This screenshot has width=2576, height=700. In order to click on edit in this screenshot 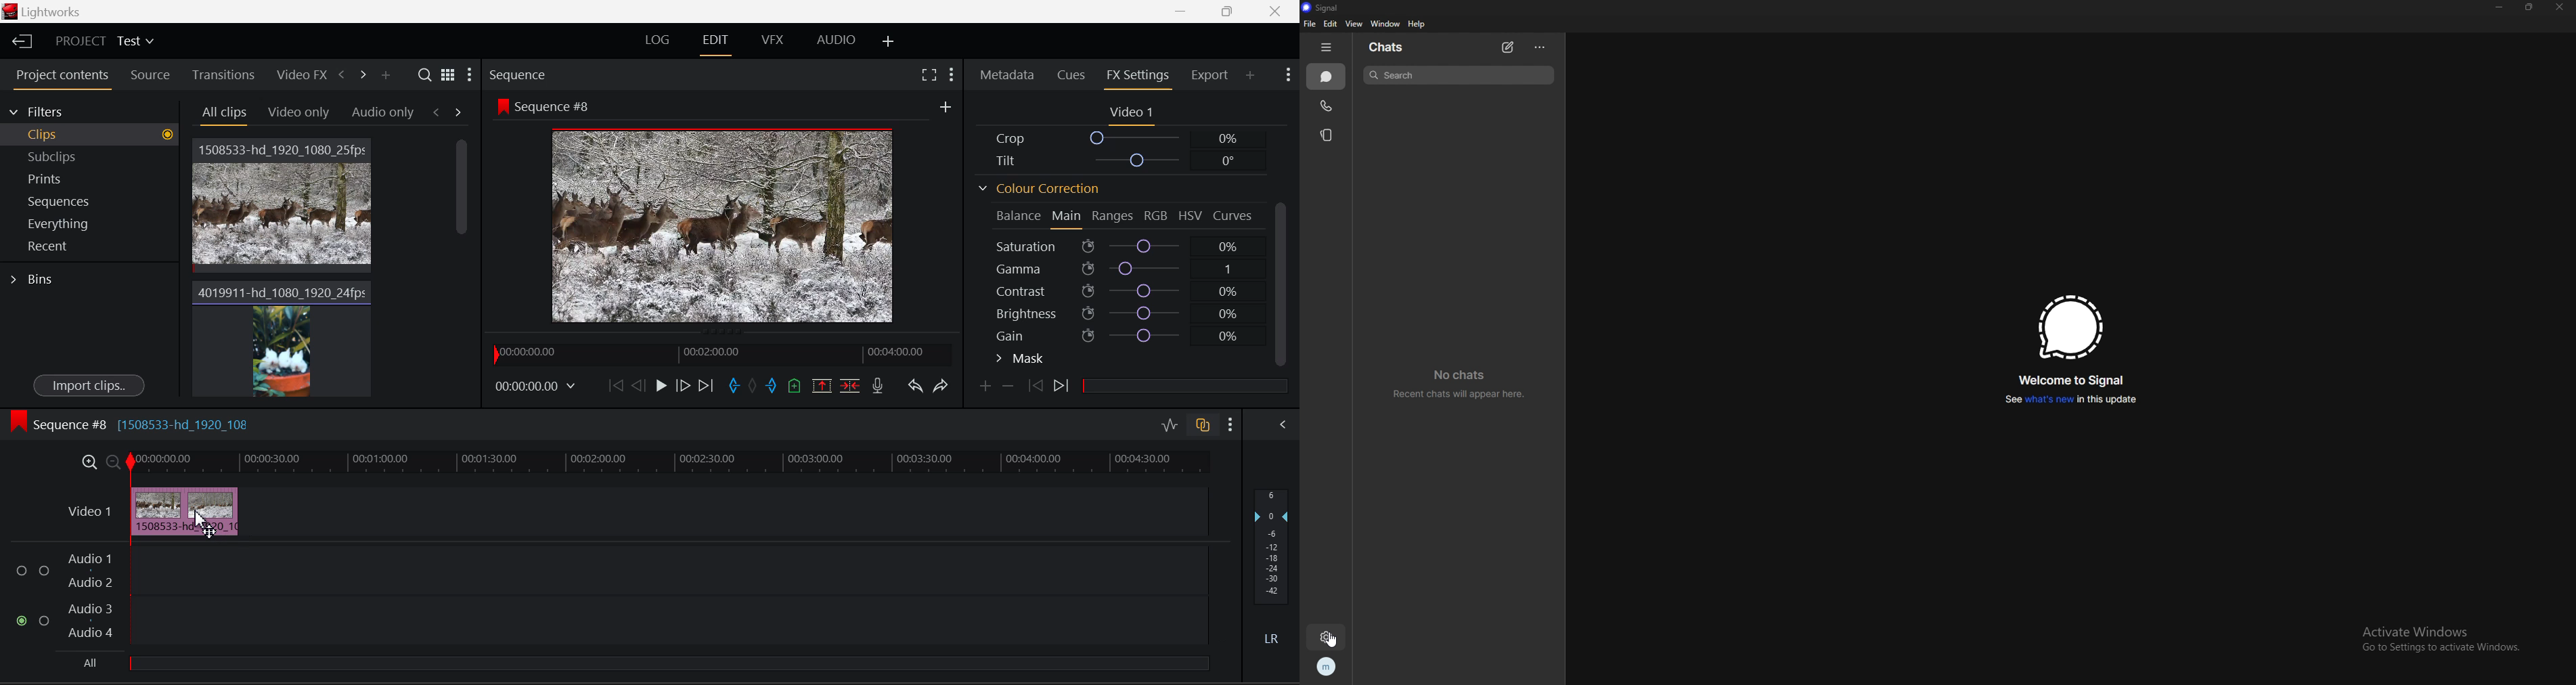, I will do `click(1330, 24)`.